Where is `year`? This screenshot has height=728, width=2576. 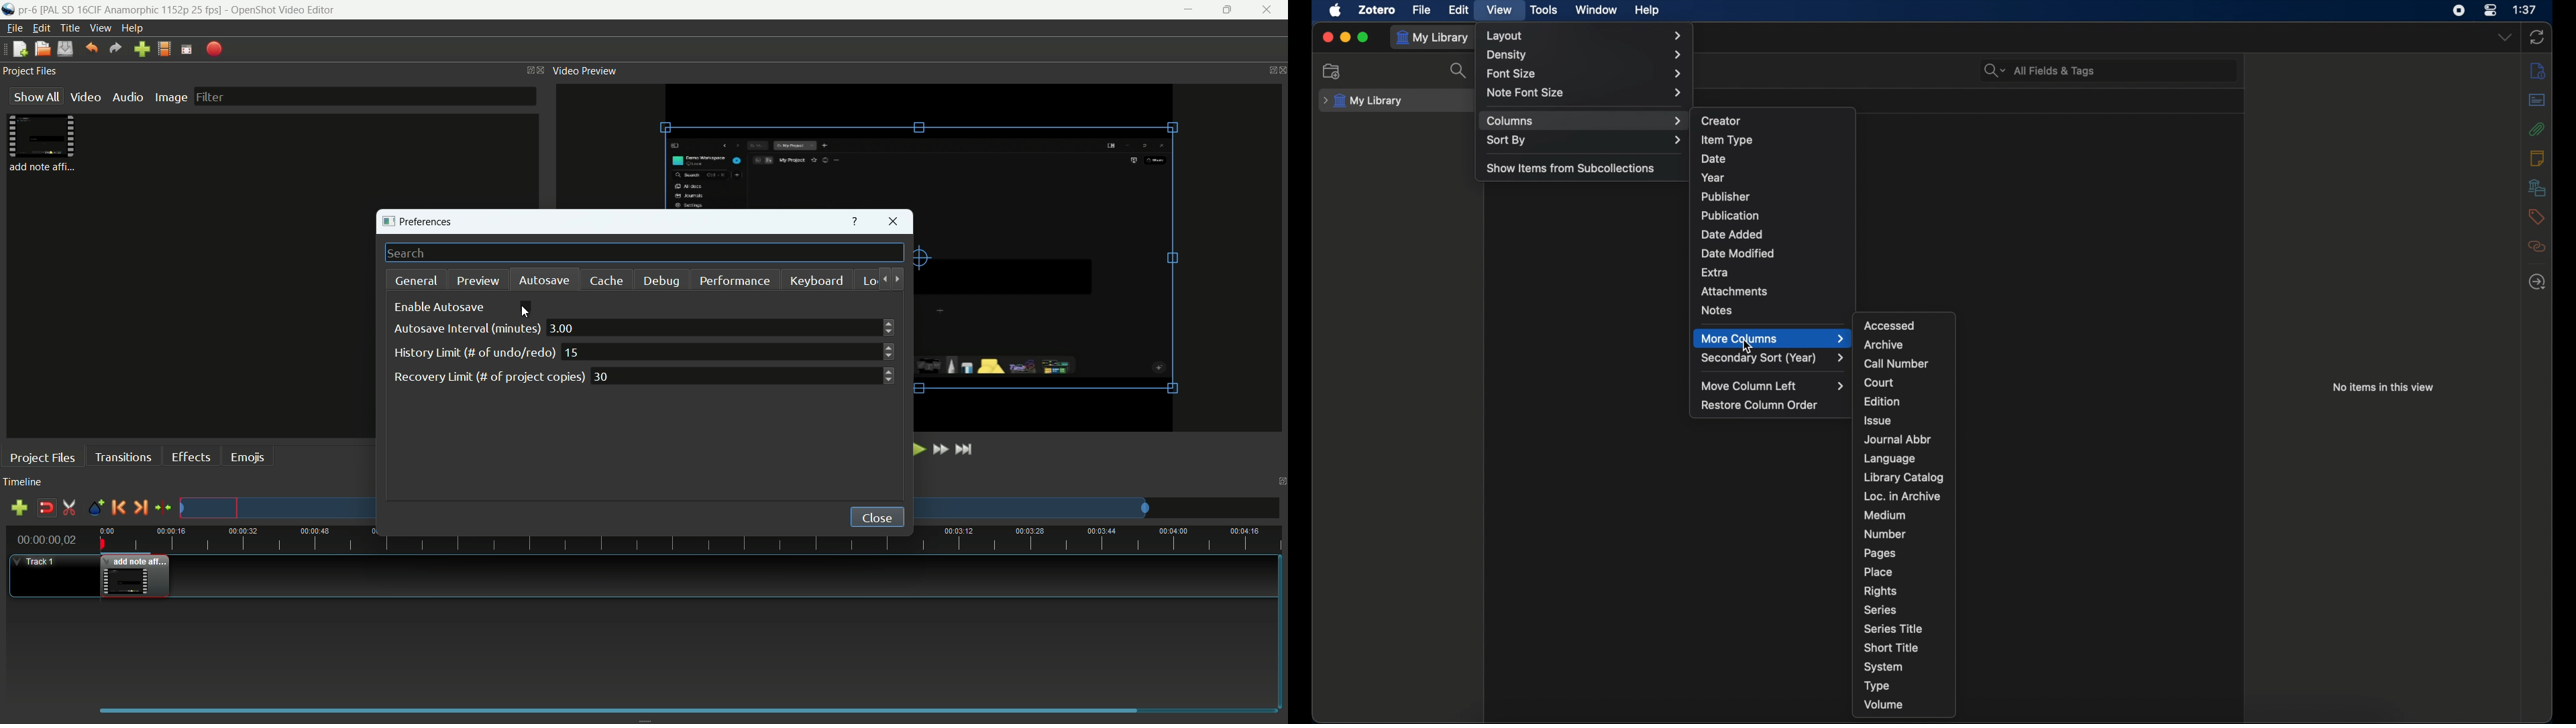 year is located at coordinates (1714, 178).